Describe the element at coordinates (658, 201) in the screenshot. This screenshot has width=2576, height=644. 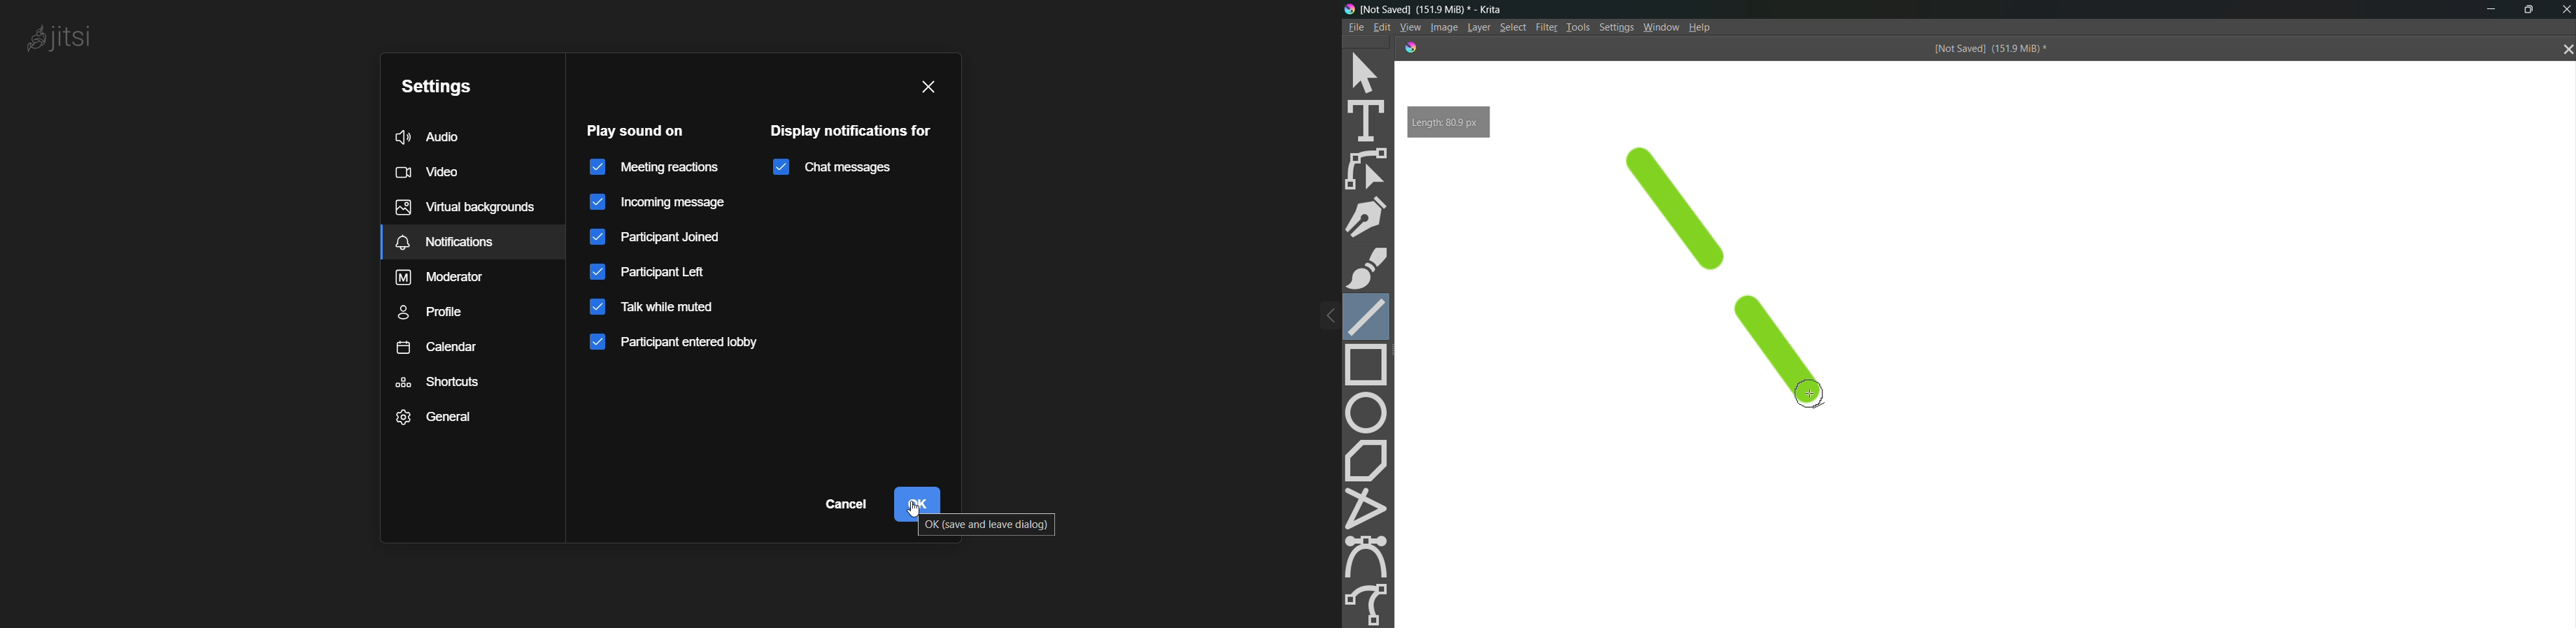
I see `incoming message` at that location.